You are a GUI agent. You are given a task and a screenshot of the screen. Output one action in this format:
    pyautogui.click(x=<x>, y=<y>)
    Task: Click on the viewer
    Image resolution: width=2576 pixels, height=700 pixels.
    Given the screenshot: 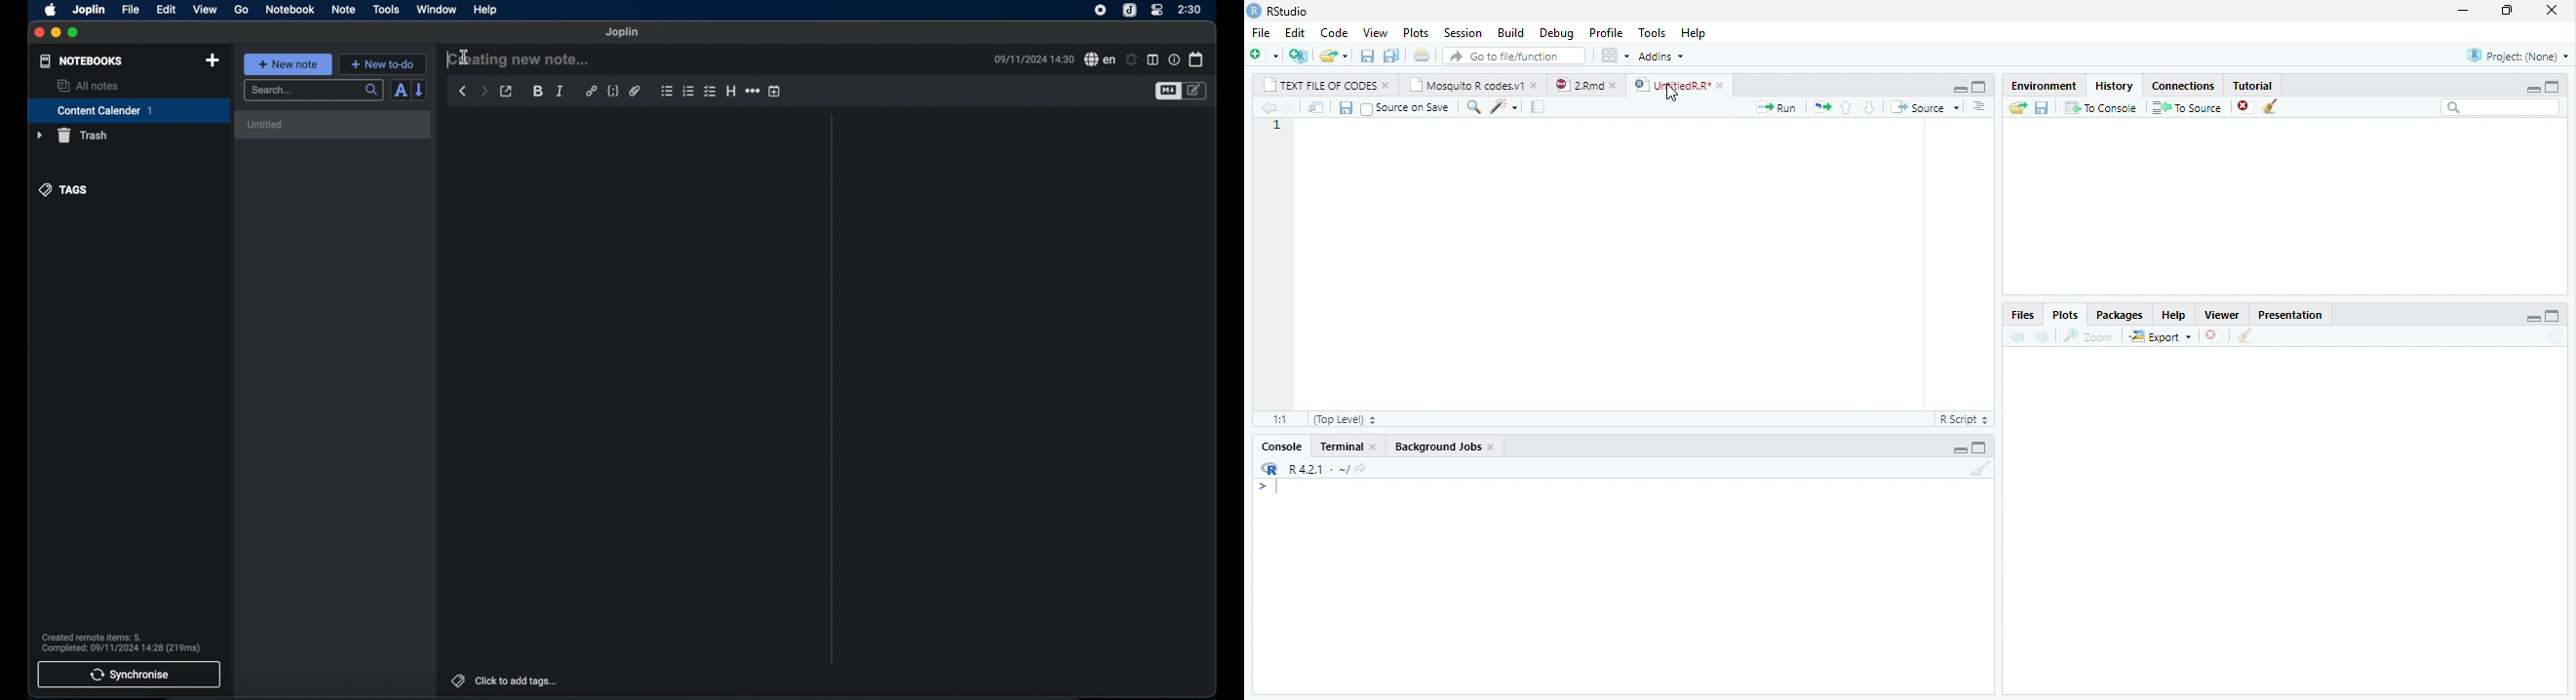 What is the action you would take?
    pyautogui.click(x=2222, y=314)
    